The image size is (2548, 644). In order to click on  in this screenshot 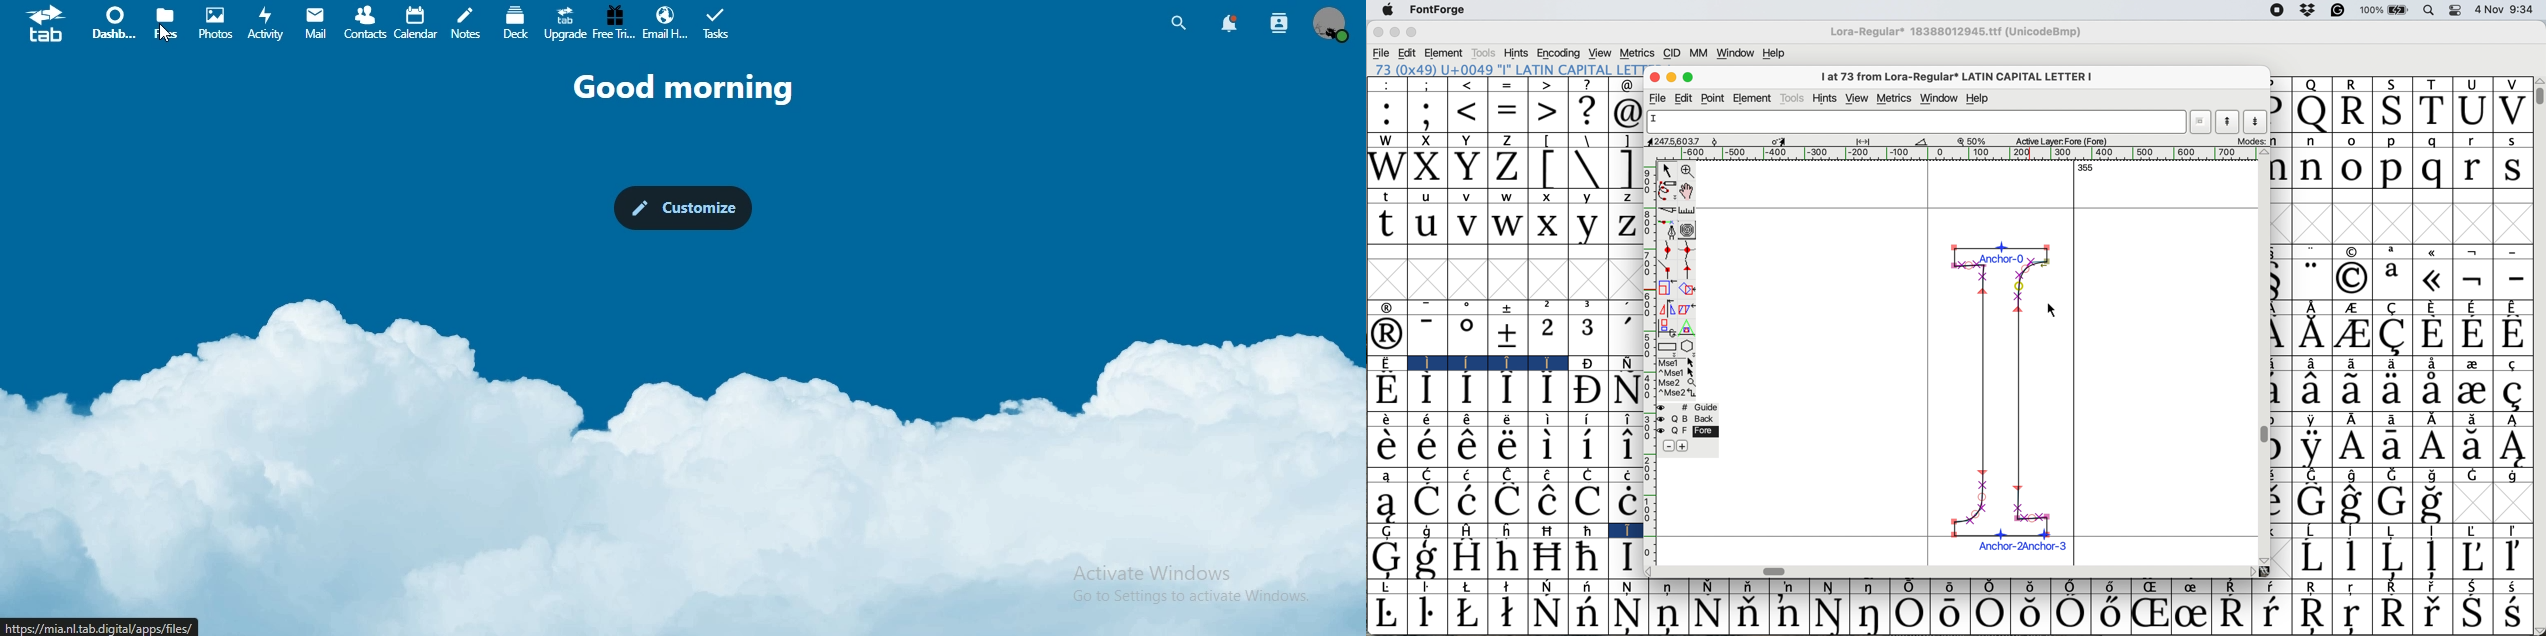, I will do `click(1663, 431)`.